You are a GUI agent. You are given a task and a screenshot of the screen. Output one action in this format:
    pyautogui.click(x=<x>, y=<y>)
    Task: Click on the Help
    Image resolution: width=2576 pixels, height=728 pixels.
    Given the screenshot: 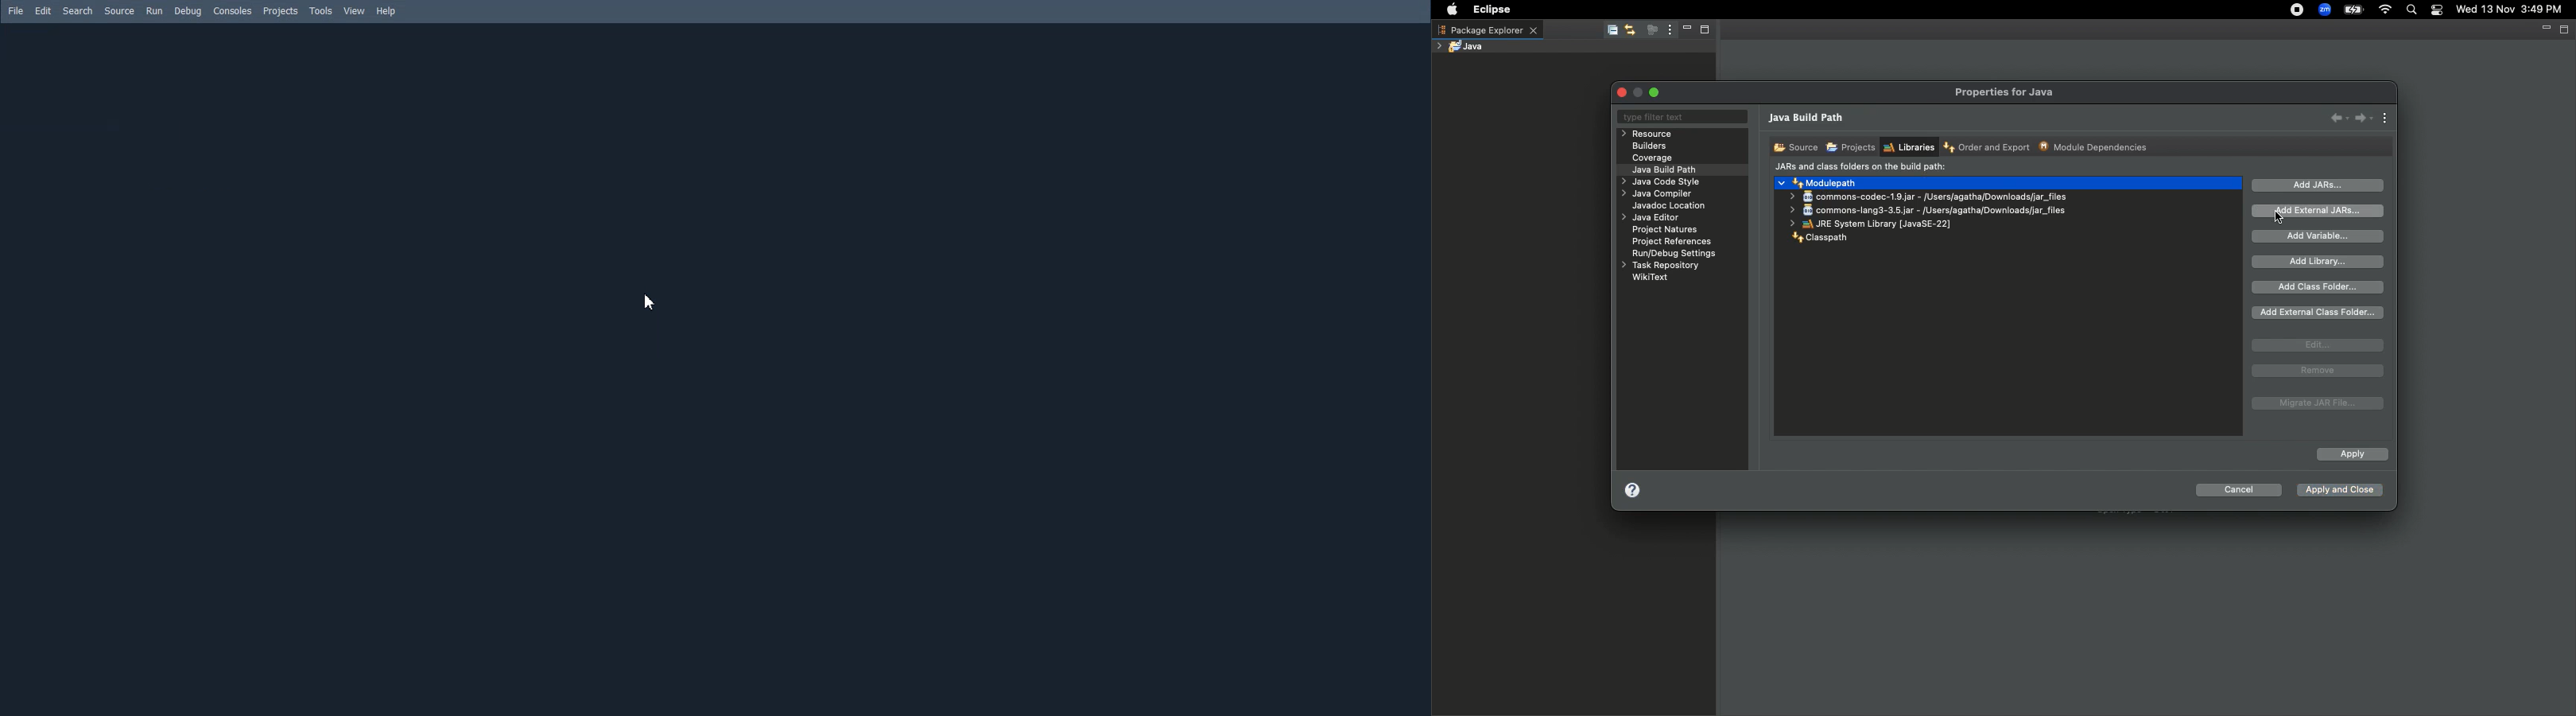 What is the action you would take?
    pyautogui.click(x=387, y=12)
    